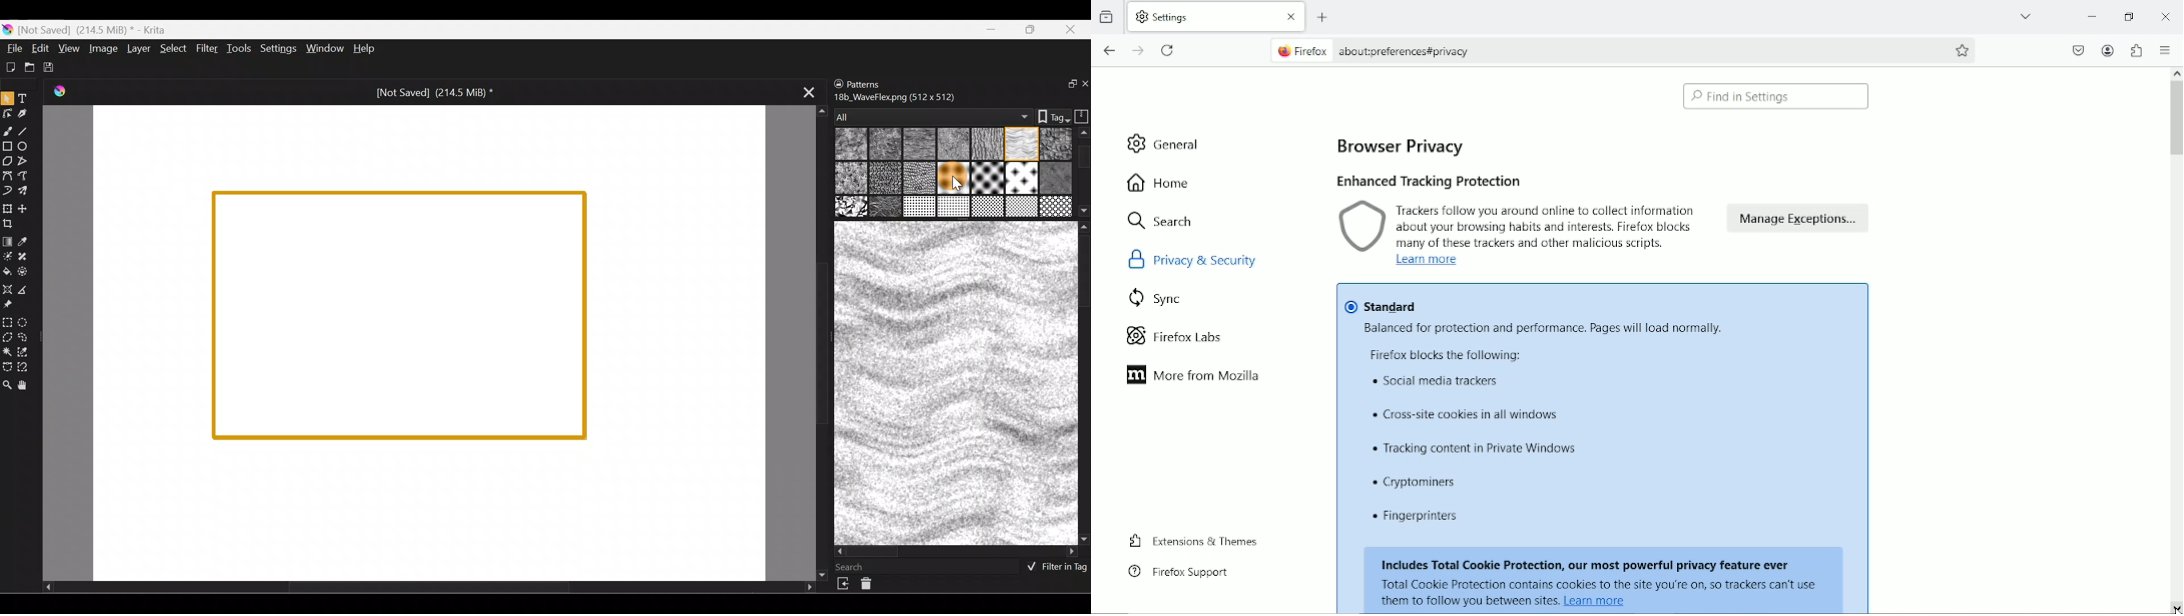 This screenshot has height=616, width=2184. I want to click on 10 drawed_dotted.png, so click(952, 180).